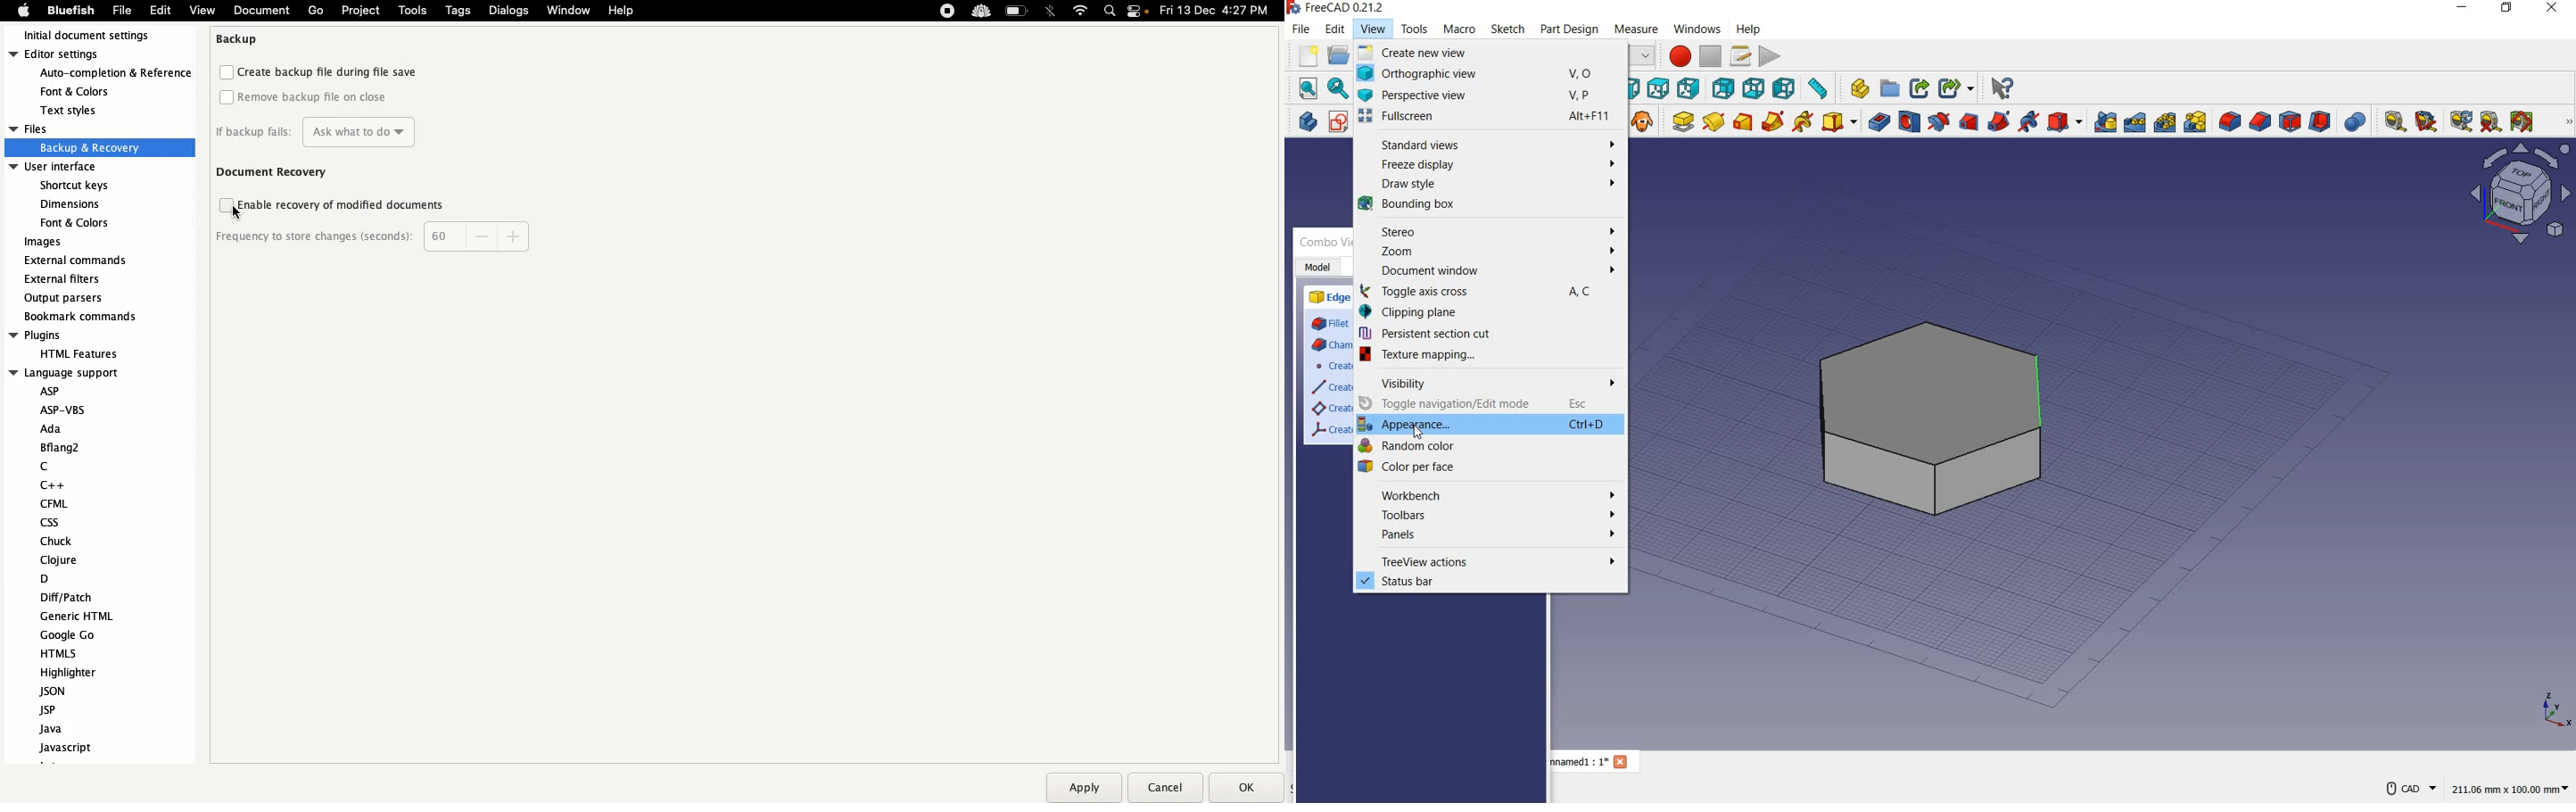  What do you see at coordinates (1937, 122) in the screenshot?
I see `groove` at bounding box center [1937, 122].